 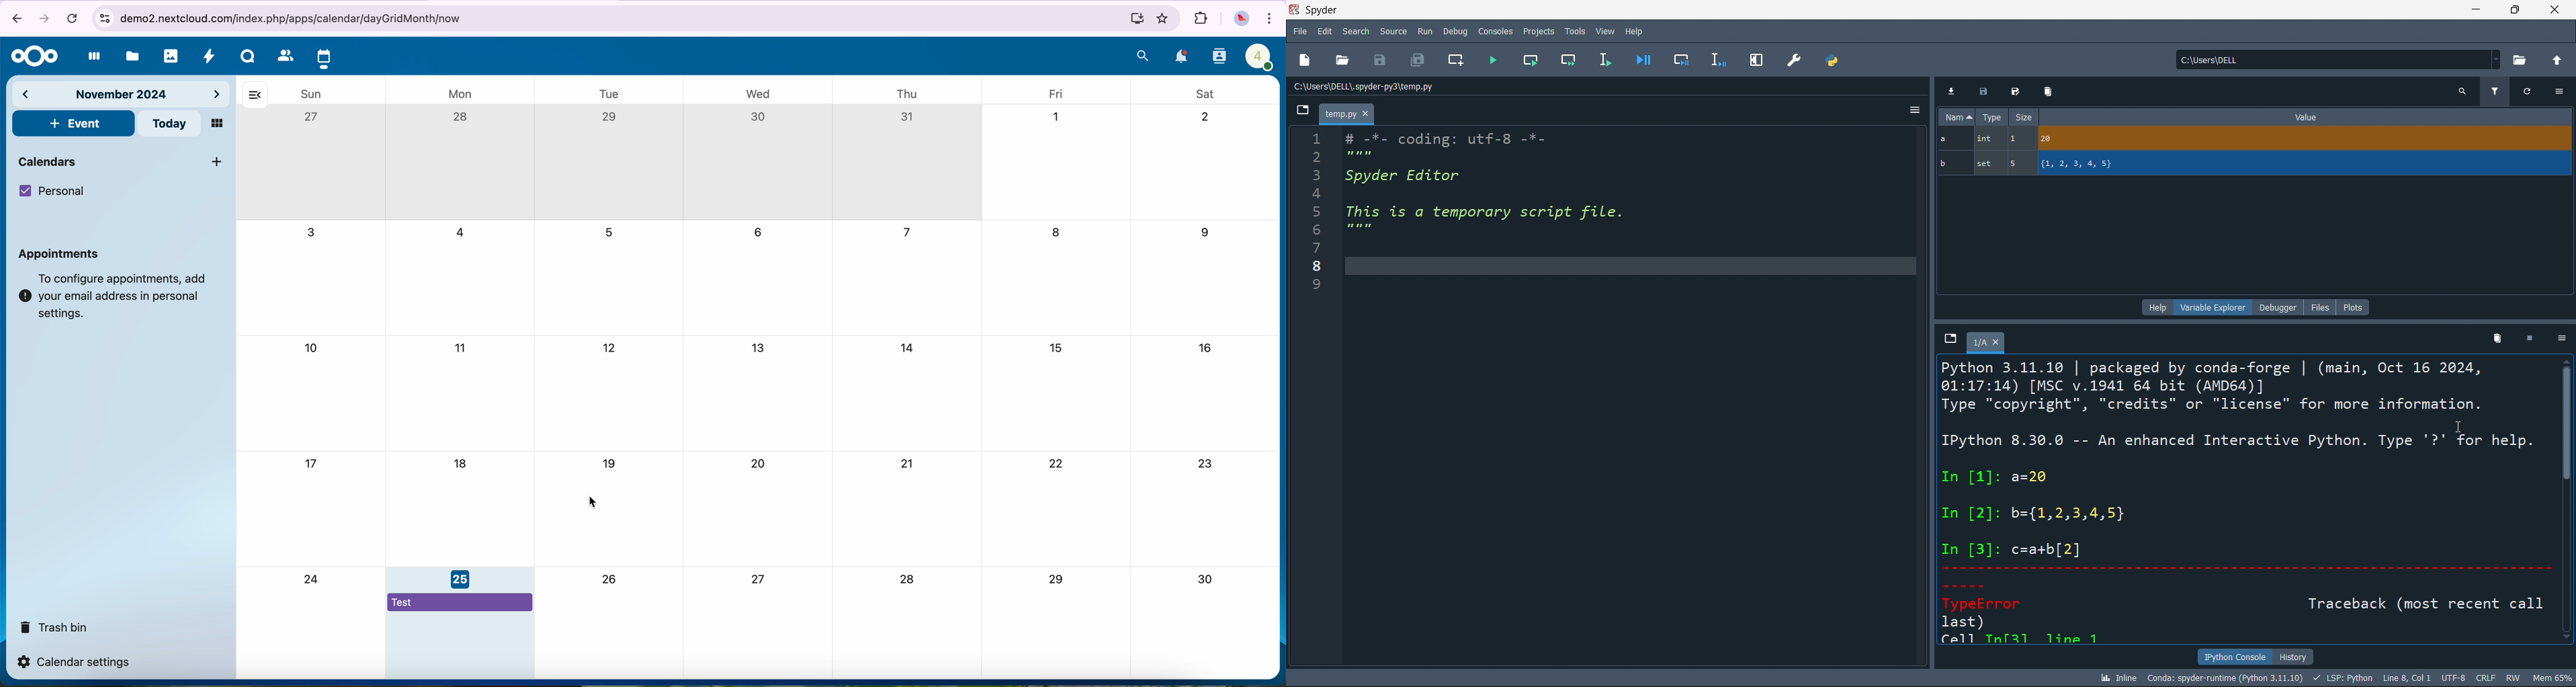 I want to click on temp.py, so click(x=1348, y=116).